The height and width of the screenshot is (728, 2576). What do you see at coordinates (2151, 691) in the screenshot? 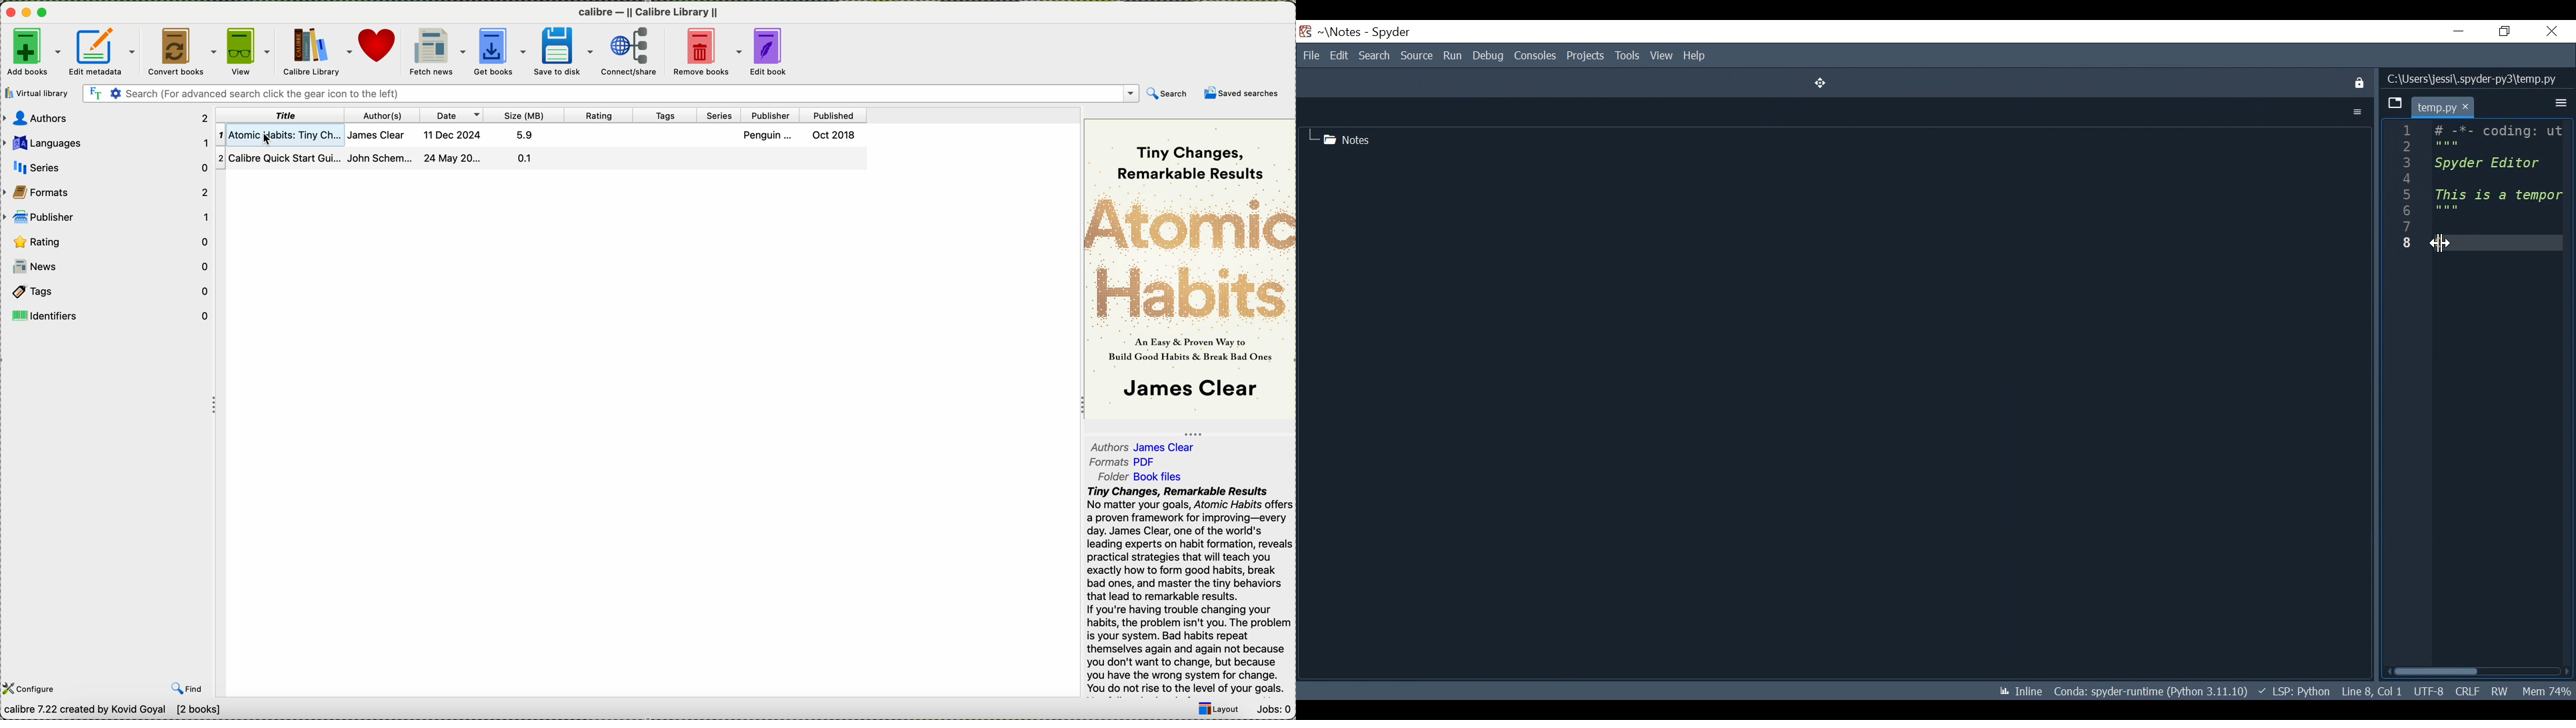
I see `Conda: spyder-runtime (Python 3.11.10)` at bounding box center [2151, 691].